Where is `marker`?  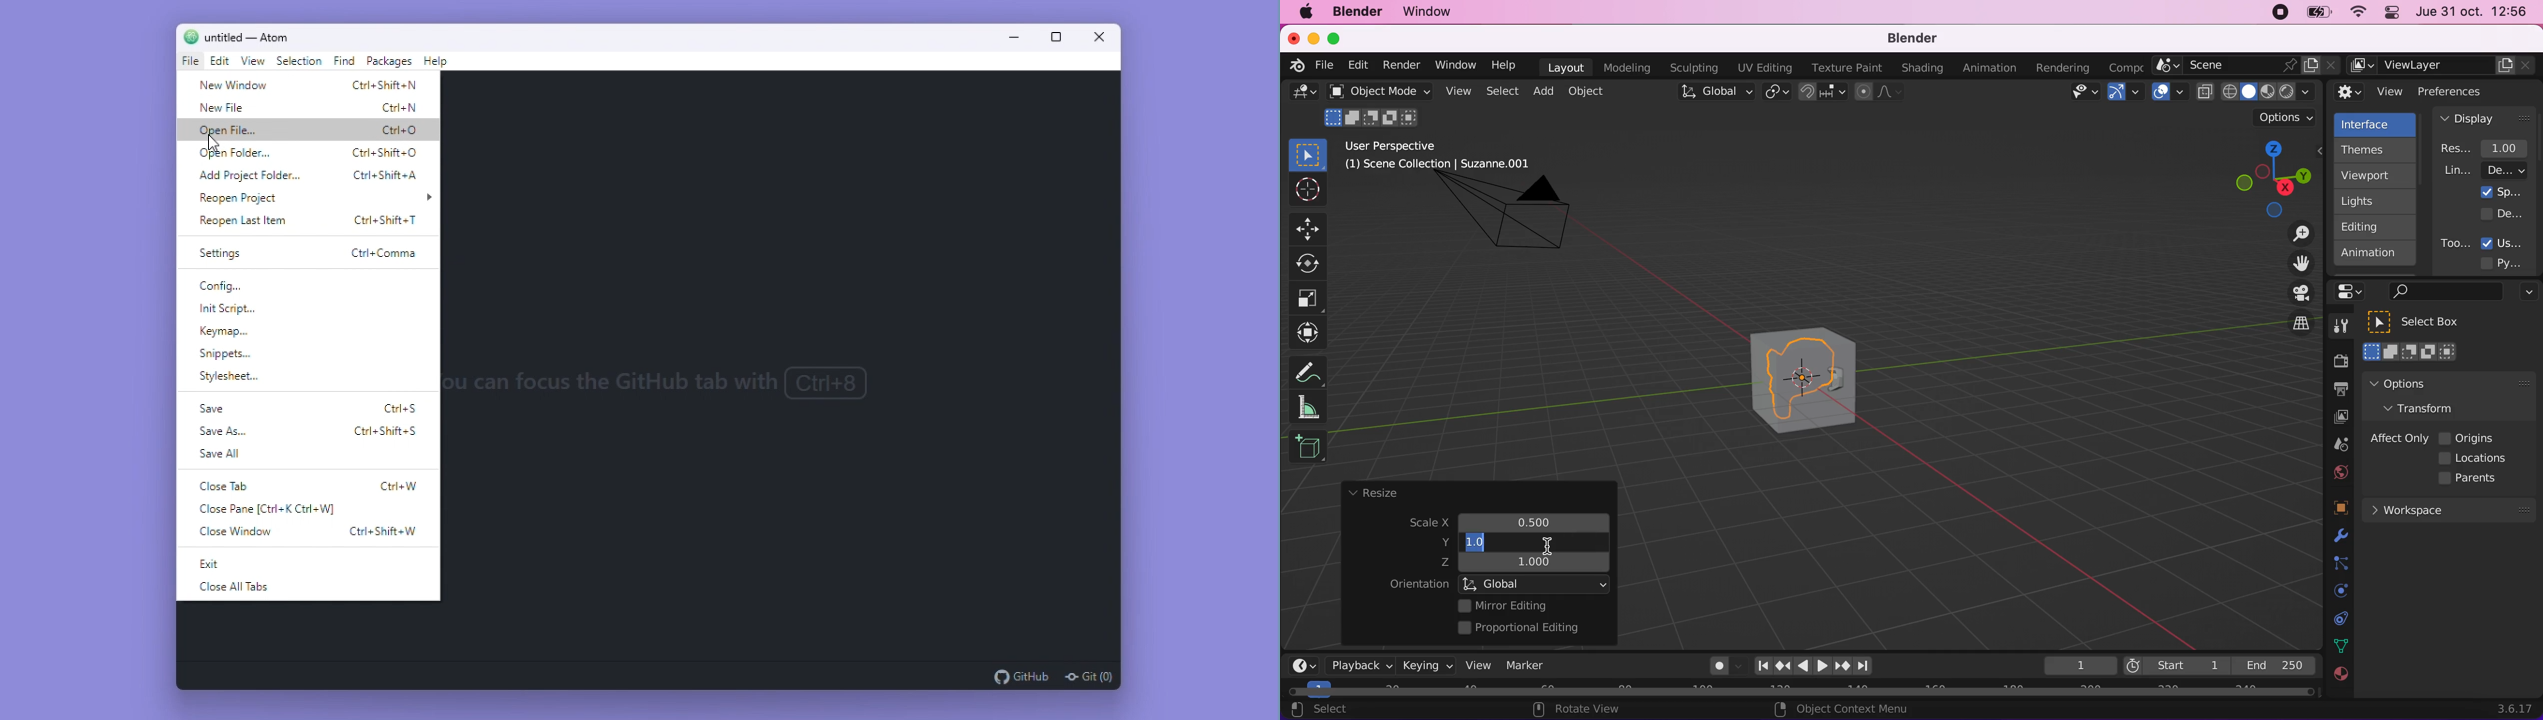 marker is located at coordinates (1525, 665).